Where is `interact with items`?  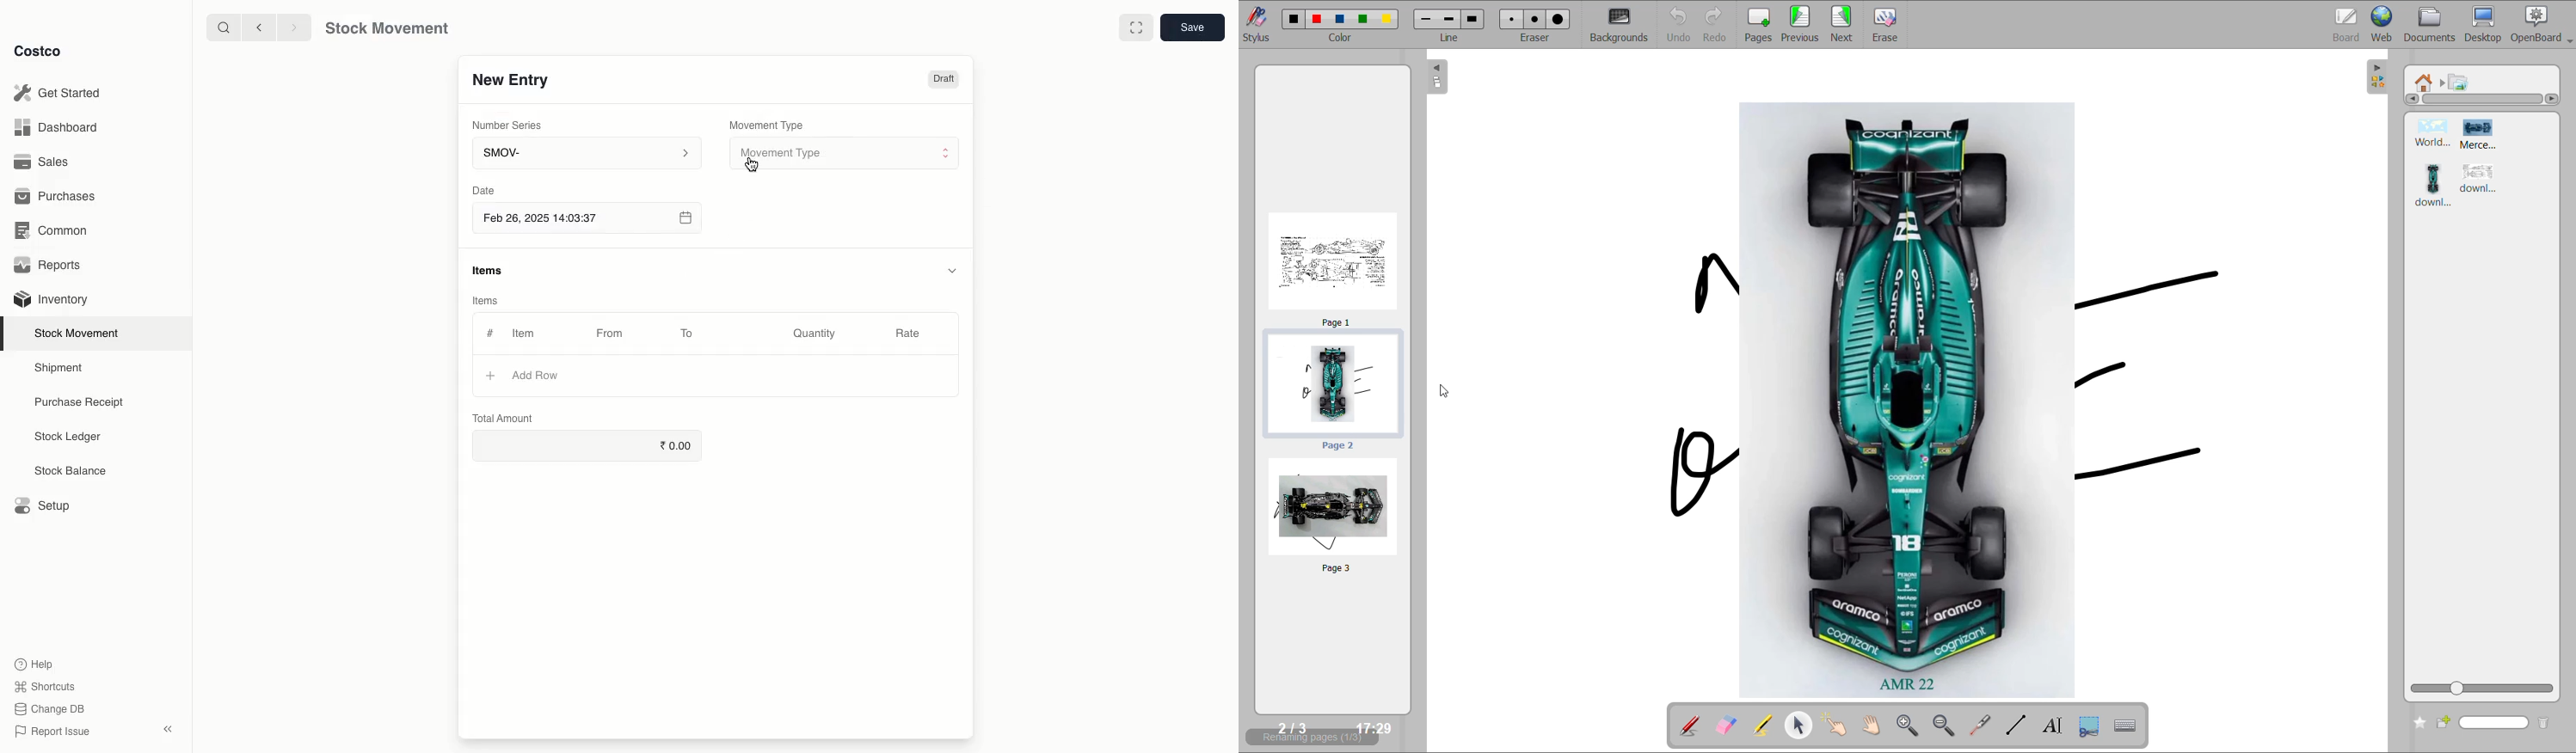 interact with items is located at coordinates (1836, 726).